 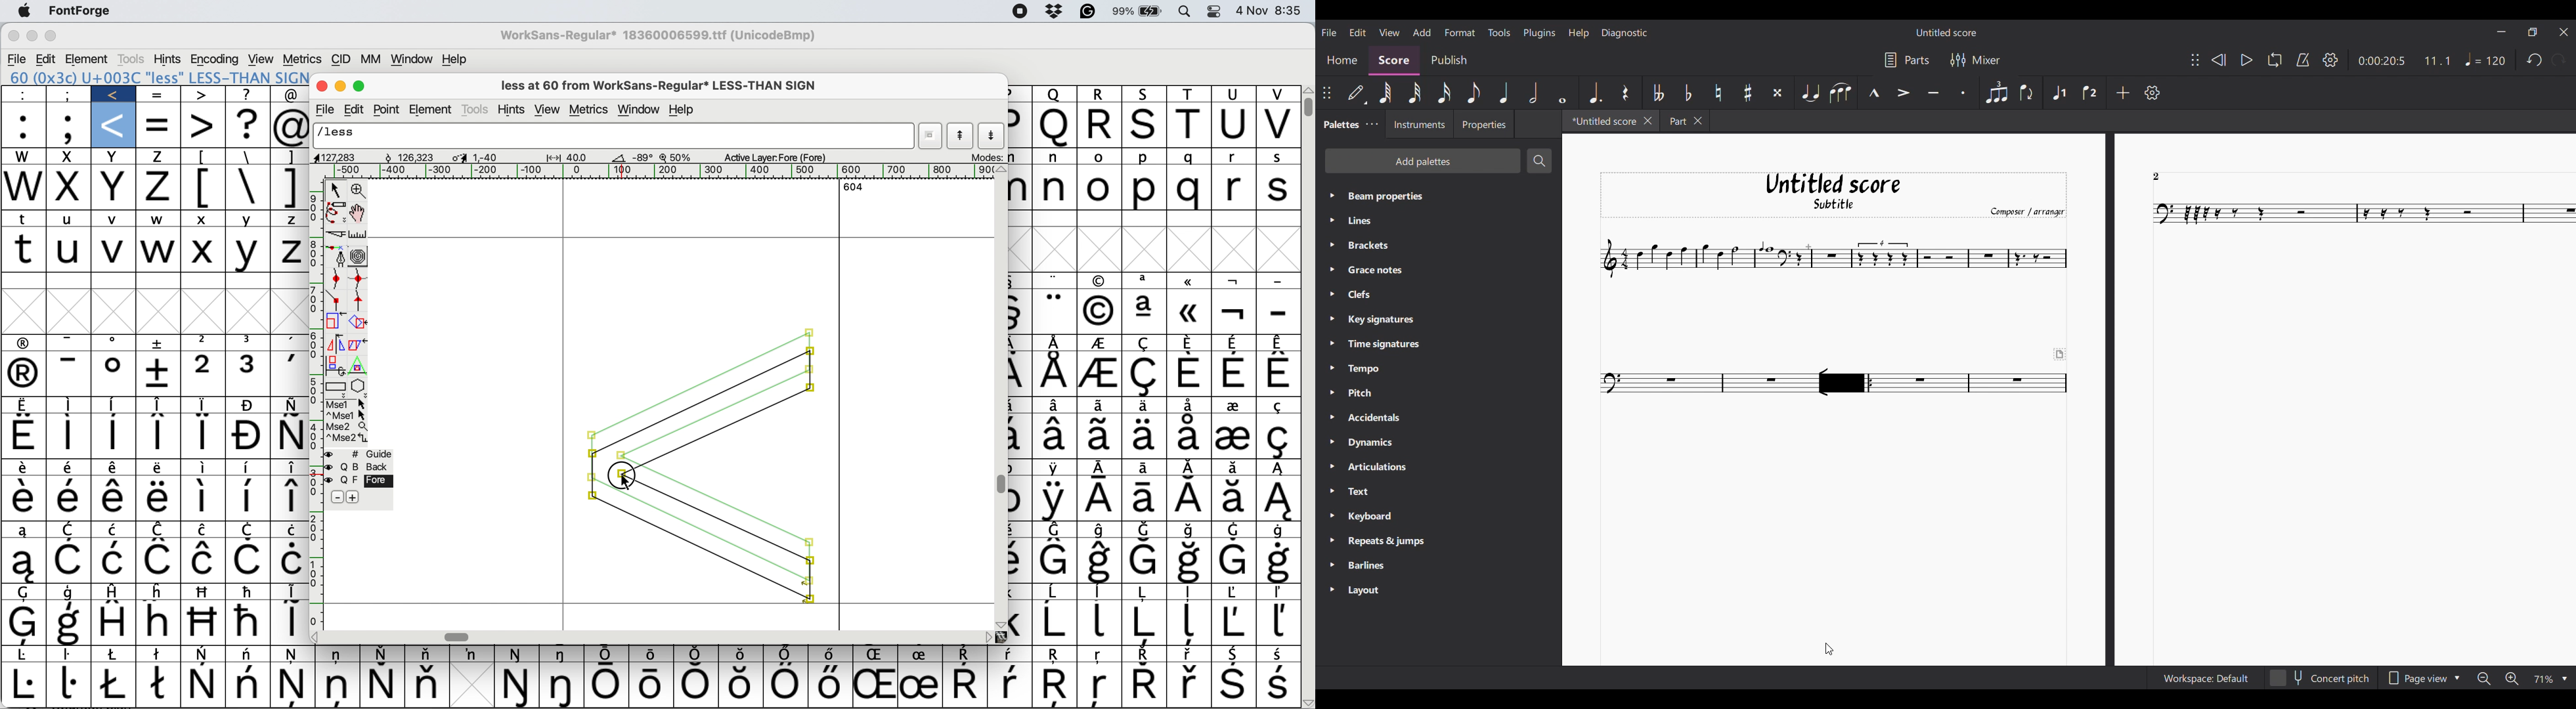 I want to click on Symbol, so click(x=1057, y=530).